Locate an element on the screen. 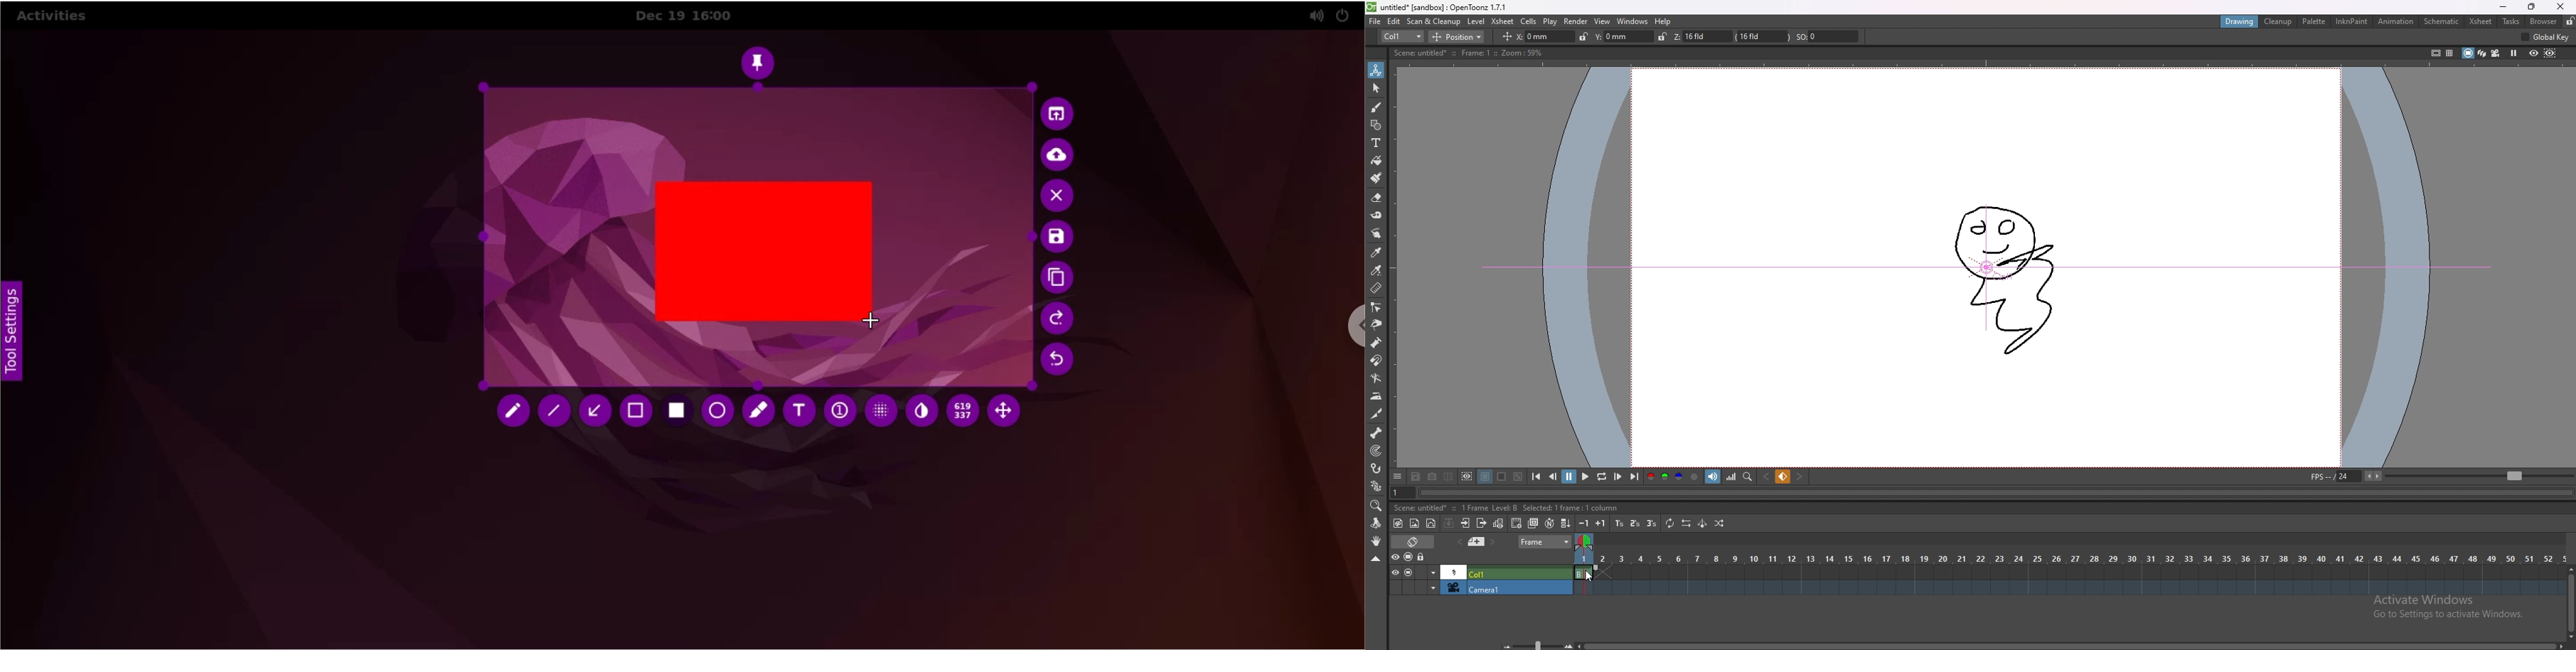  x and y coordinates values is located at coordinates (963, 413).